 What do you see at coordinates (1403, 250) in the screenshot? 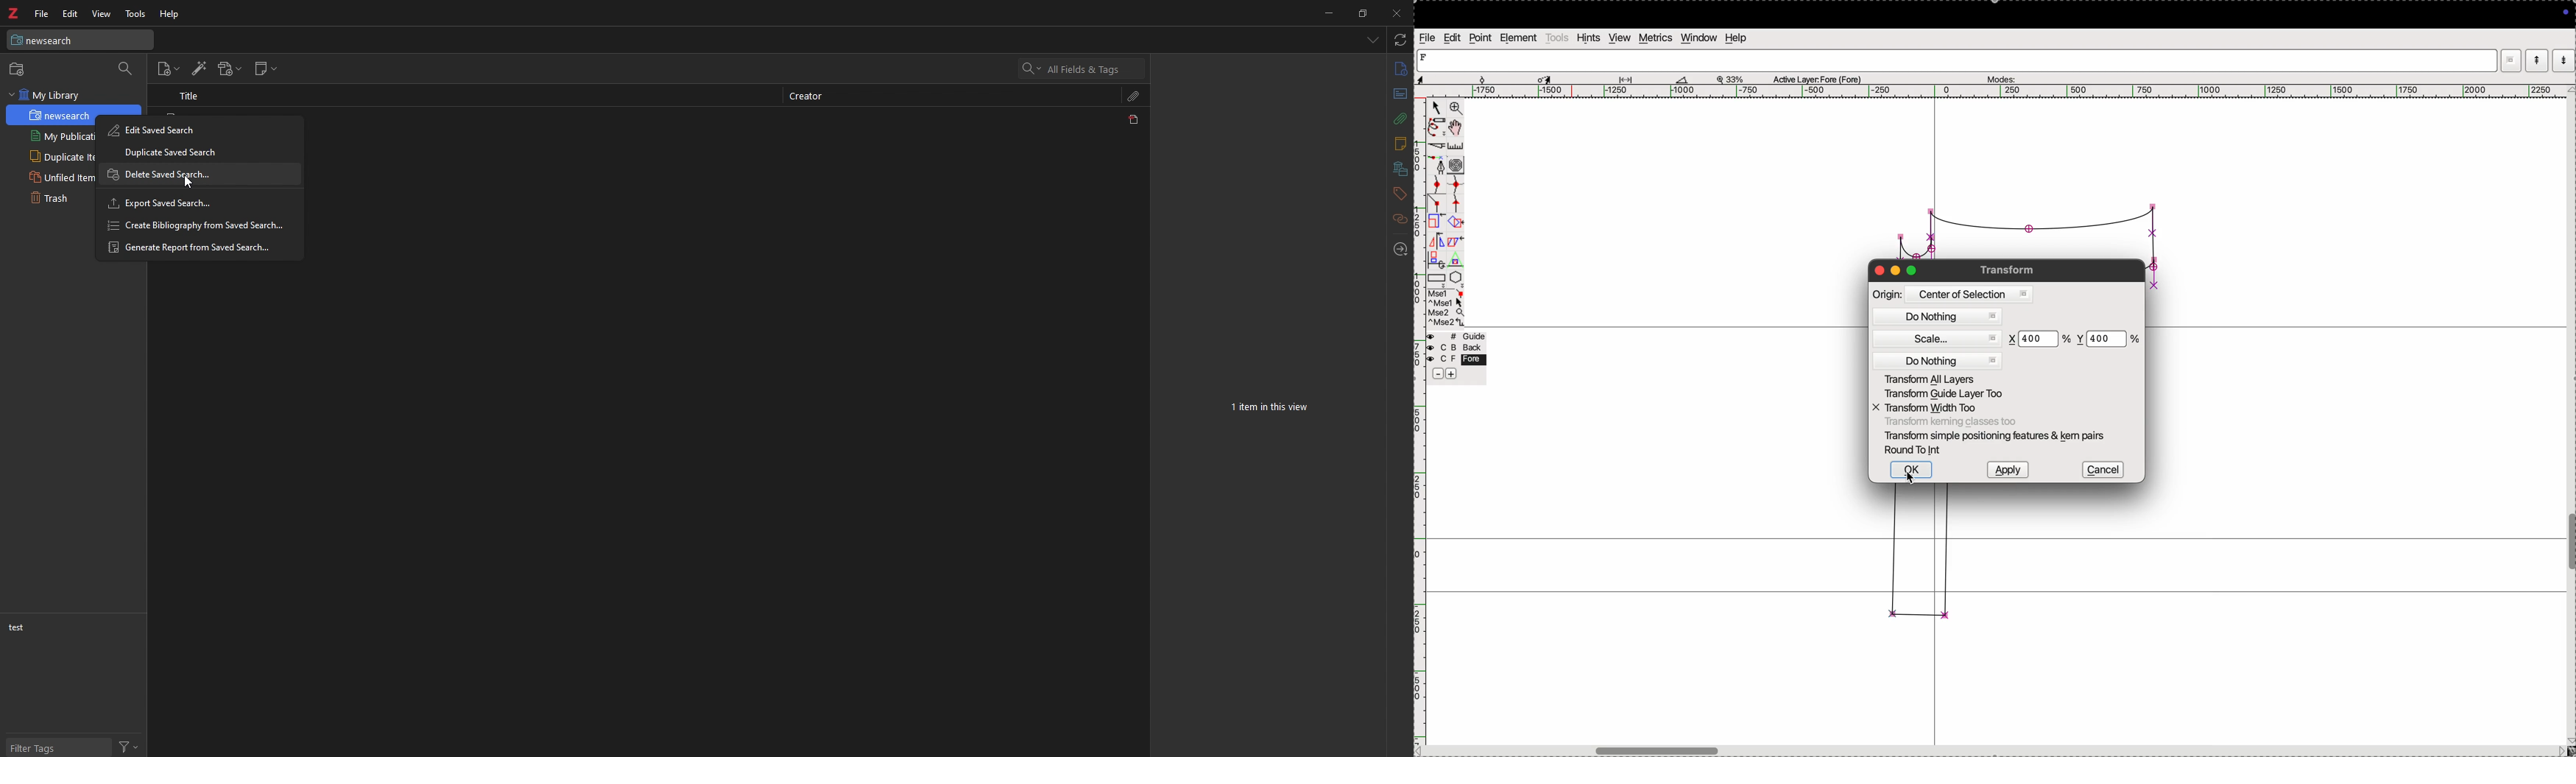
I see `Locate` at bounding box center [1403, 250].